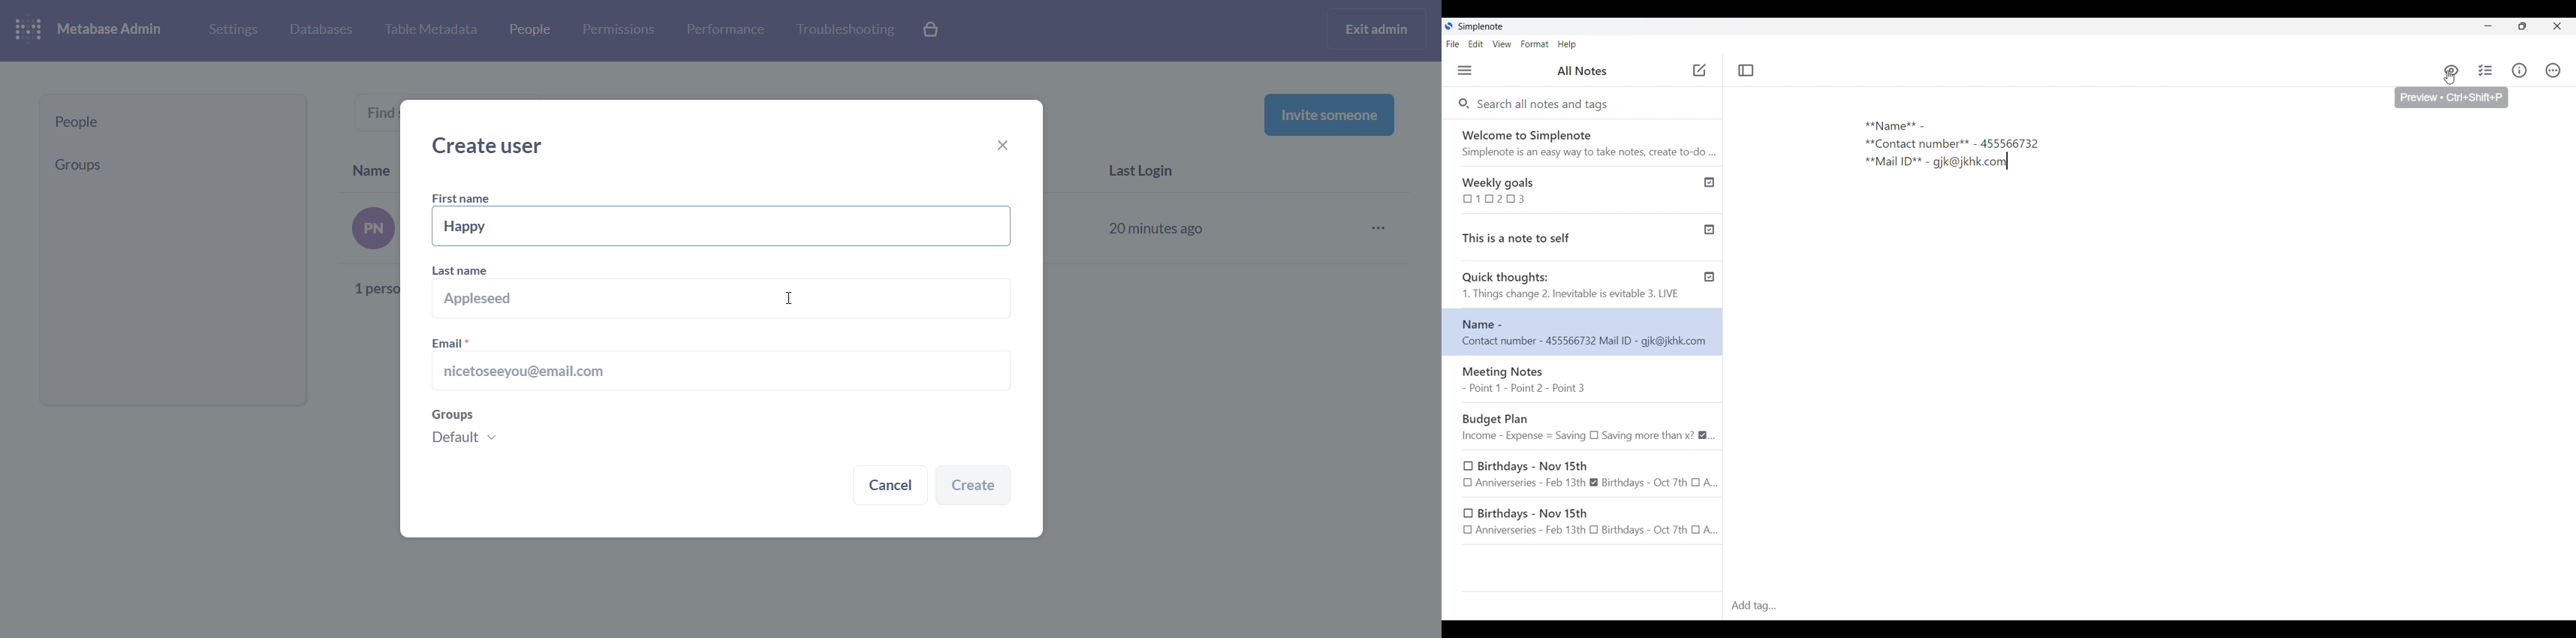 This screenshot has width=2576, height=644. Describe the element at coordinates (1582, 331) in the screenshot. I see `New note text changed and moved up in list due to sorting` at that location.